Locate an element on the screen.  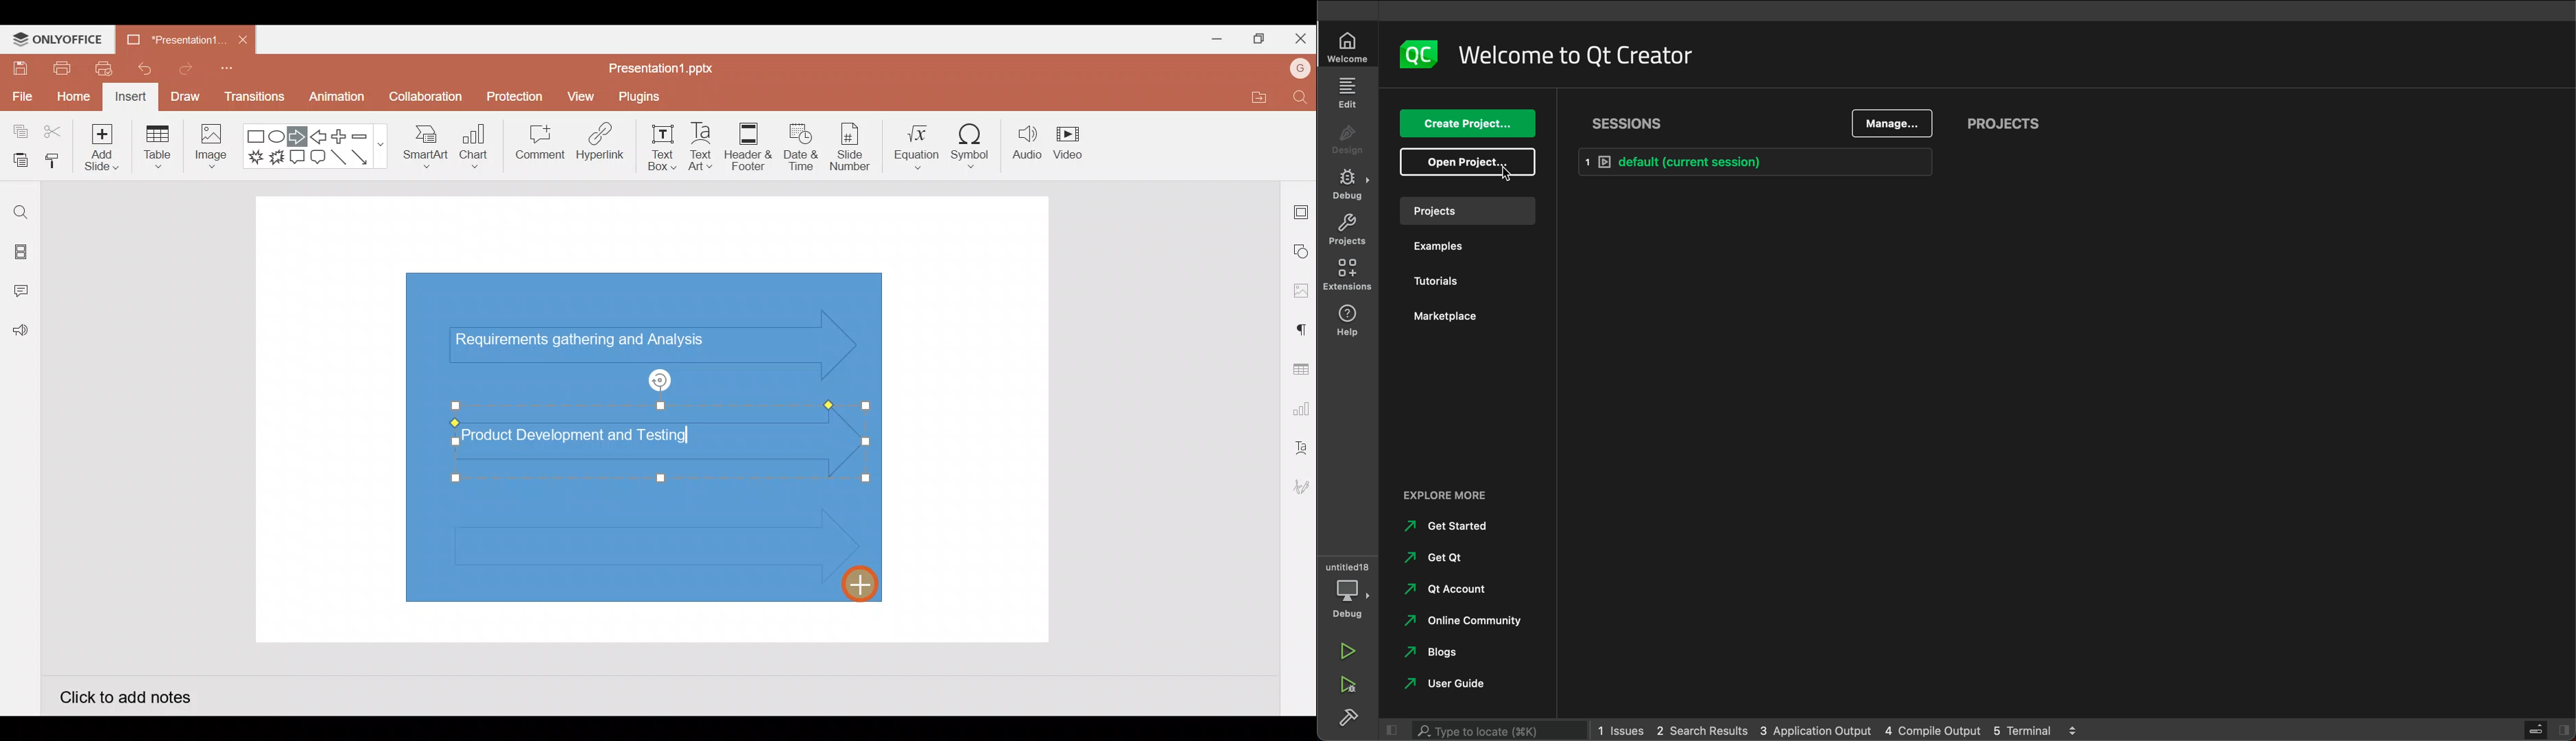
Shape settings is located at coordinates (1302, 250).